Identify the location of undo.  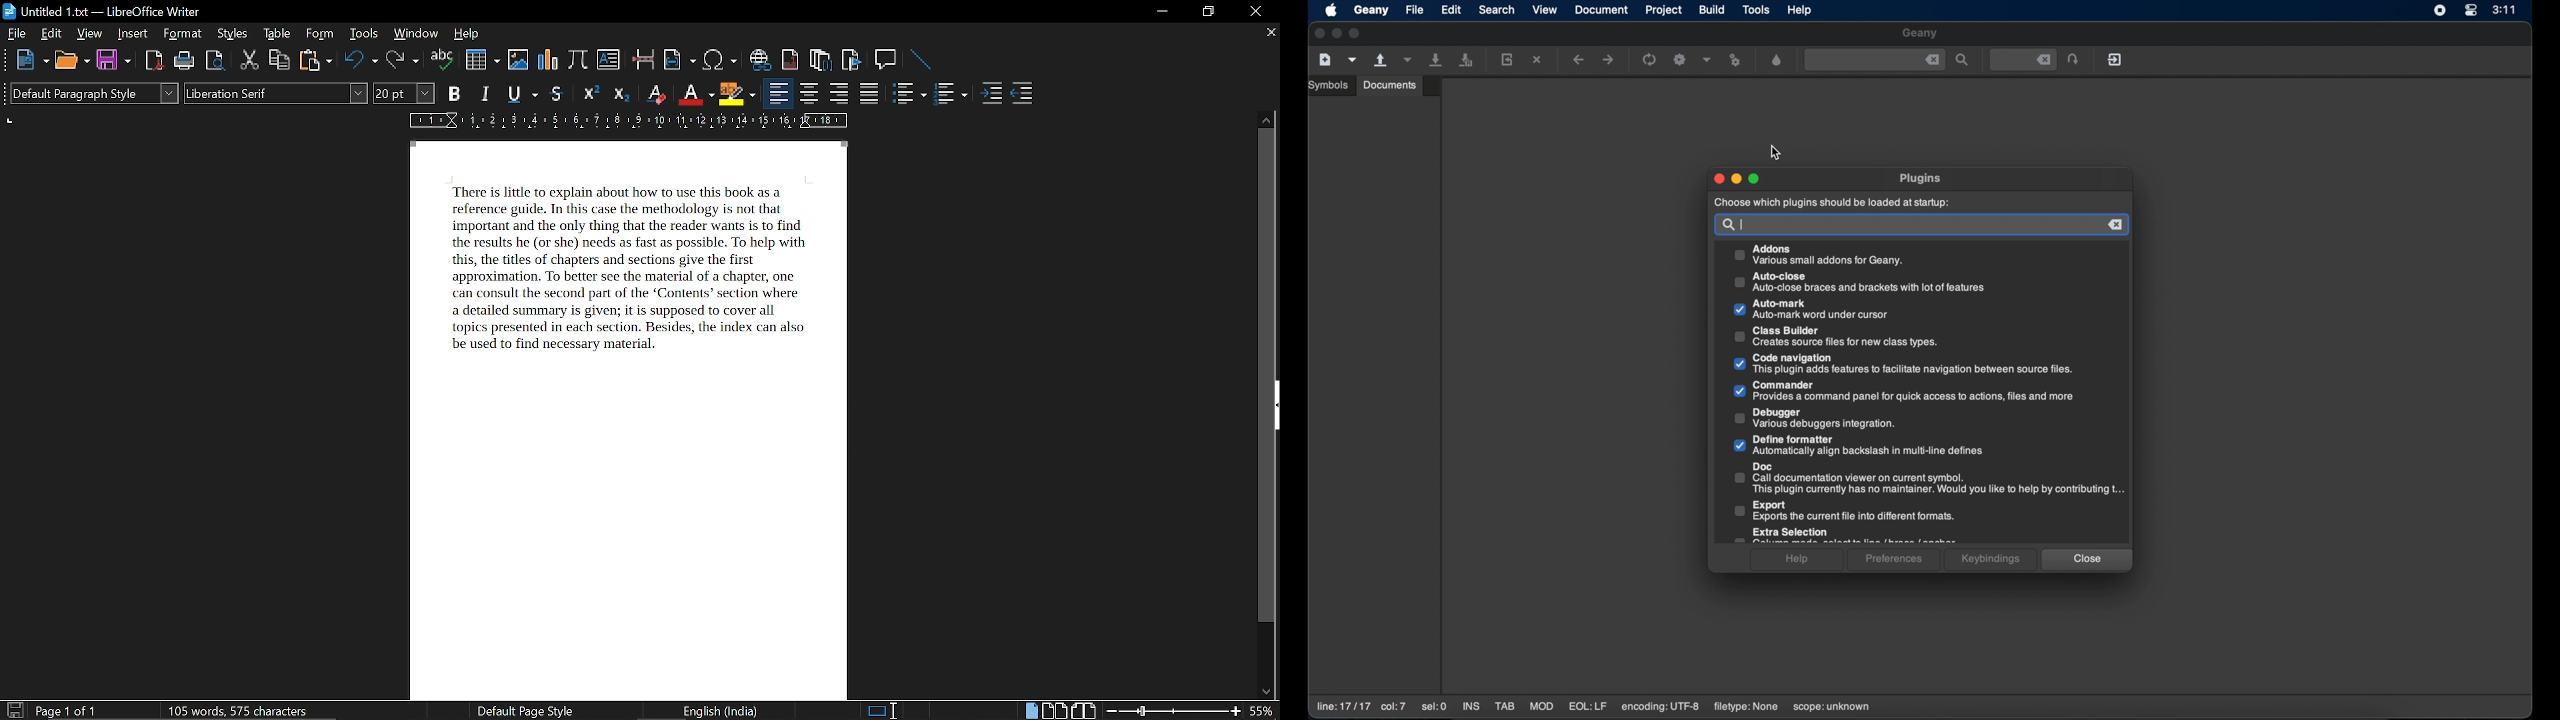
(361, 61).